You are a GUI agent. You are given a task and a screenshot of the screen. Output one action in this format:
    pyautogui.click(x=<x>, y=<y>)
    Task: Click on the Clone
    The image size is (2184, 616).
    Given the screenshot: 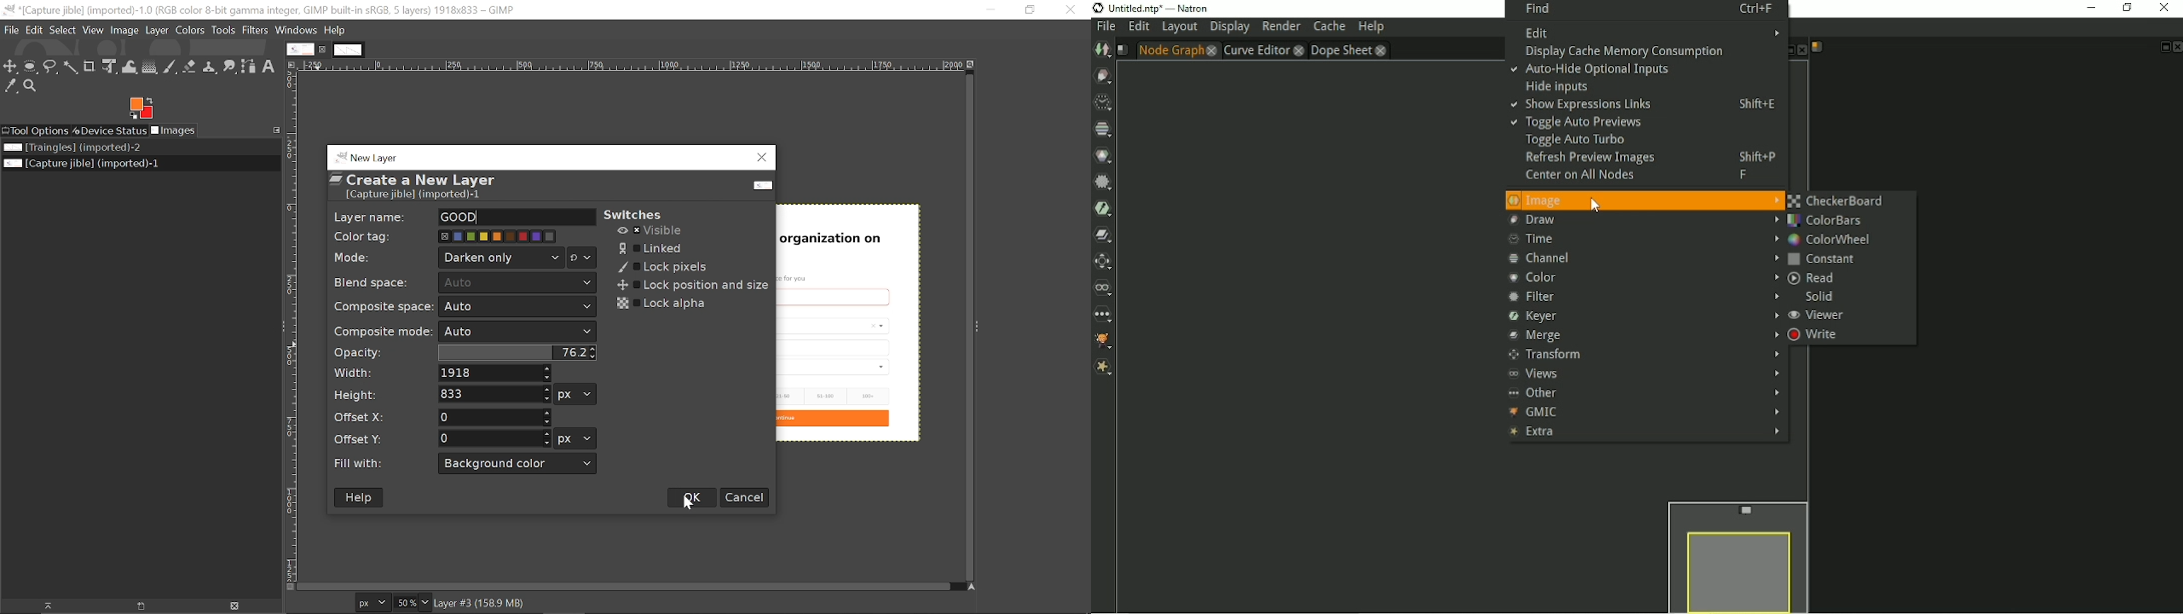 What is the action you would take?
    pyautogui.click(x=211, y=66)
    